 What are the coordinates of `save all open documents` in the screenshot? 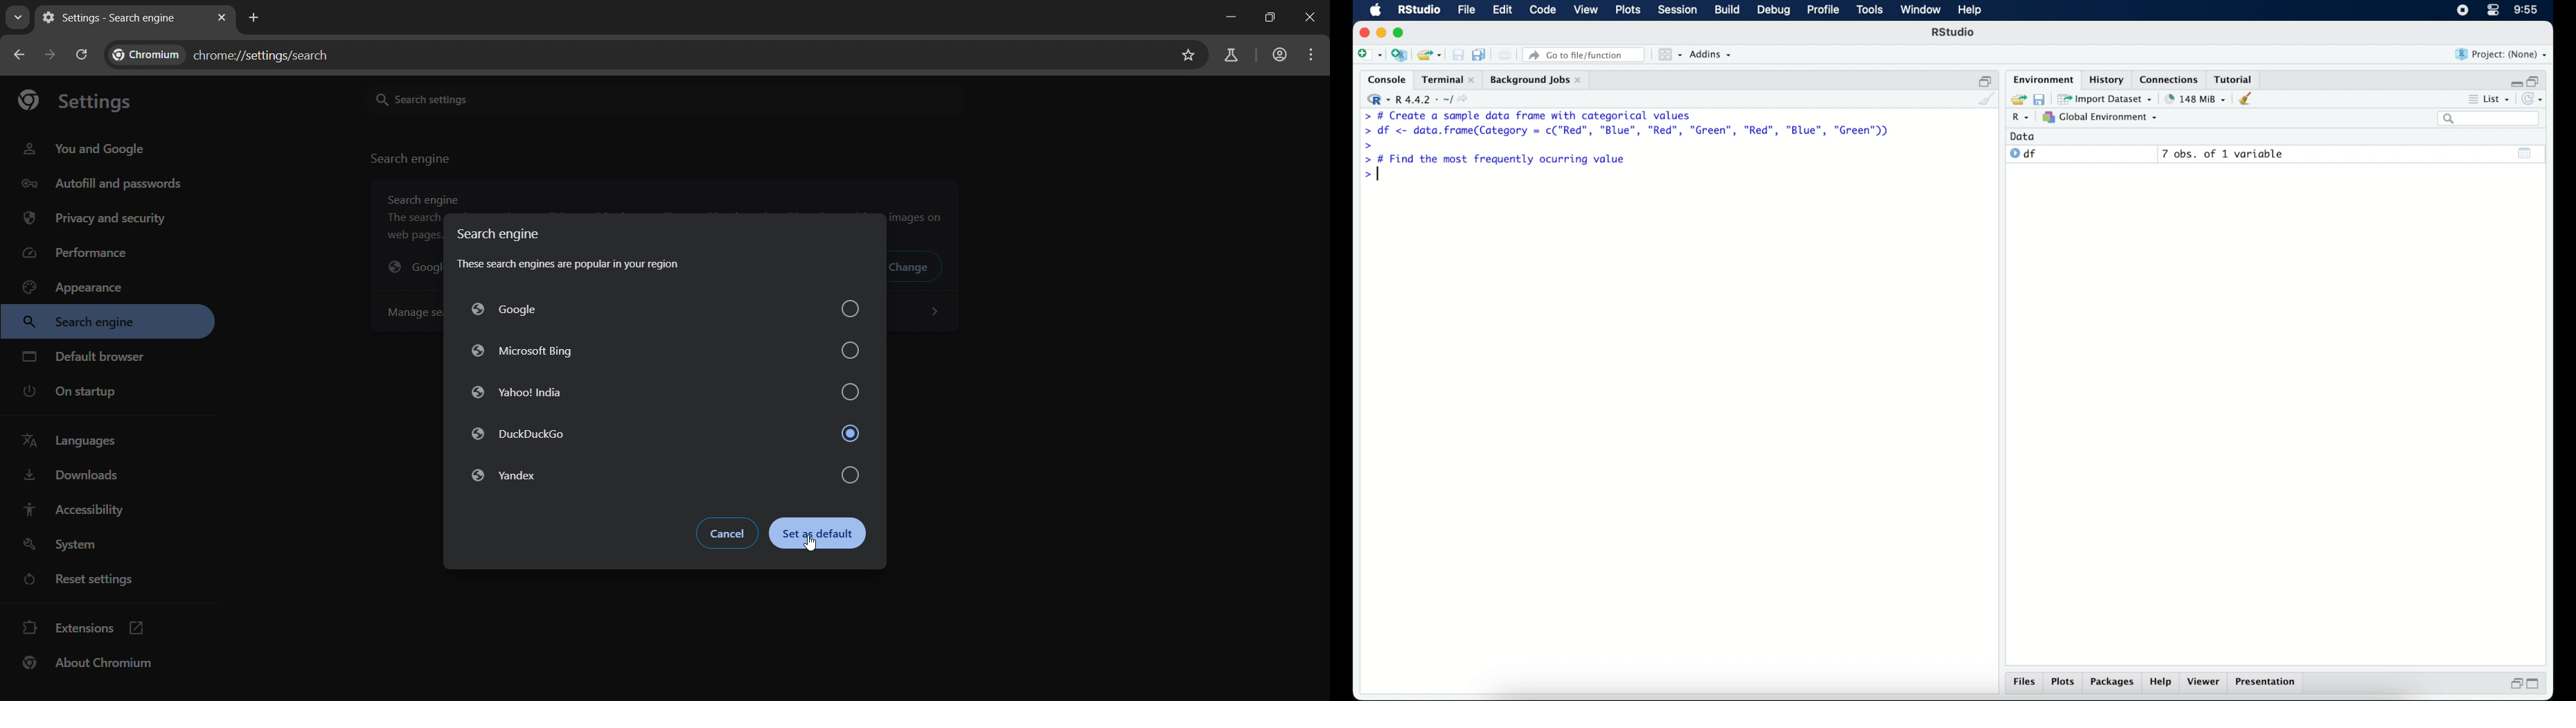 It's located at (1479, 53).